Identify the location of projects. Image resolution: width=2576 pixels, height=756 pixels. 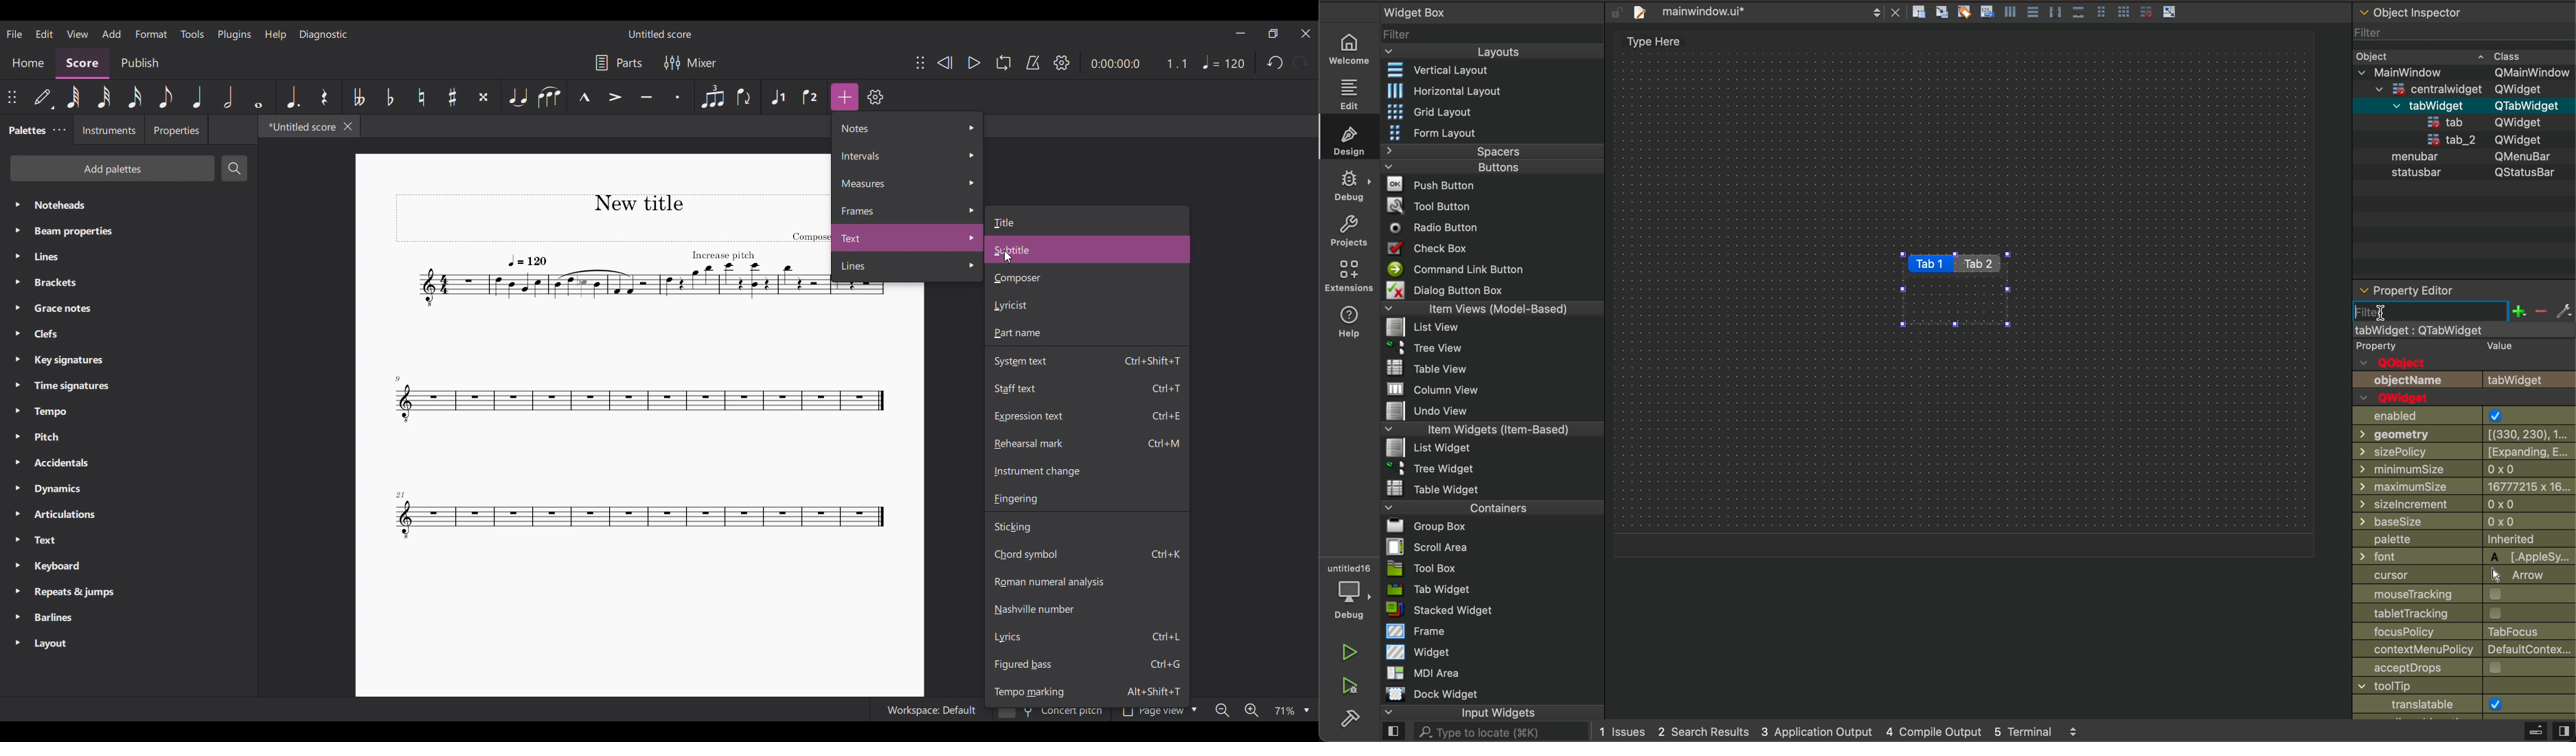
(1350, 231).